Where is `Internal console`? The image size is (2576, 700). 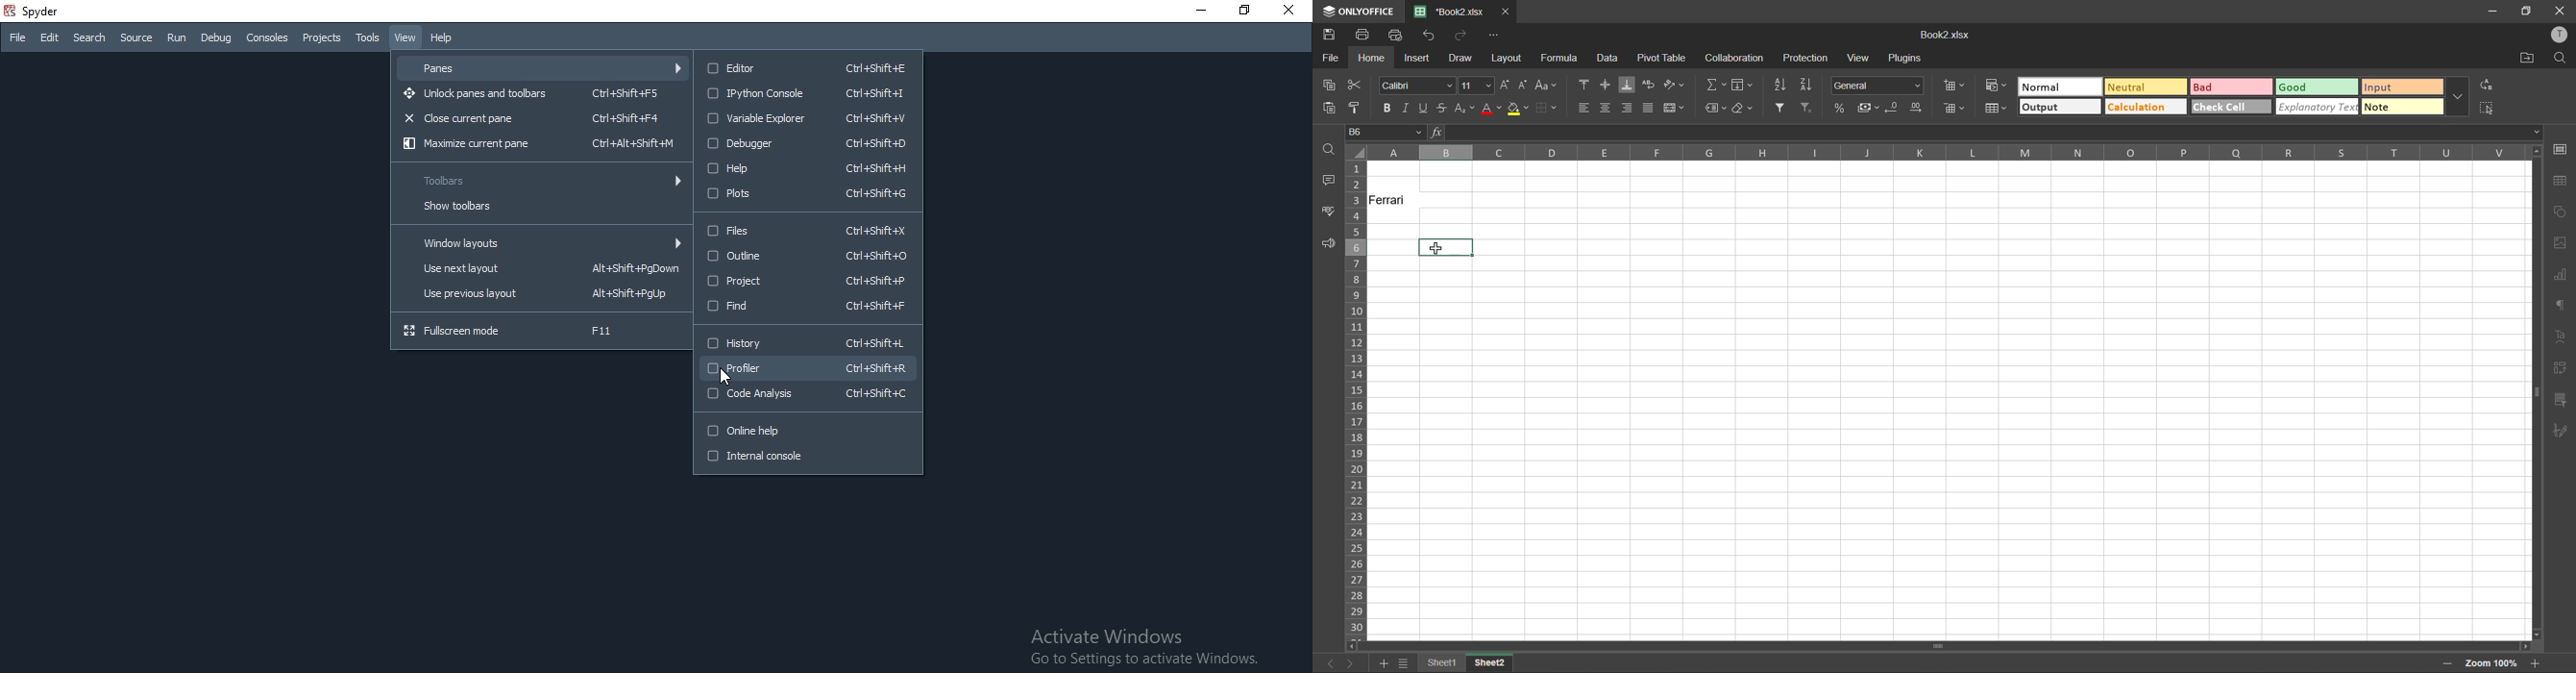
Internal console is located at coordinates (807, 461).